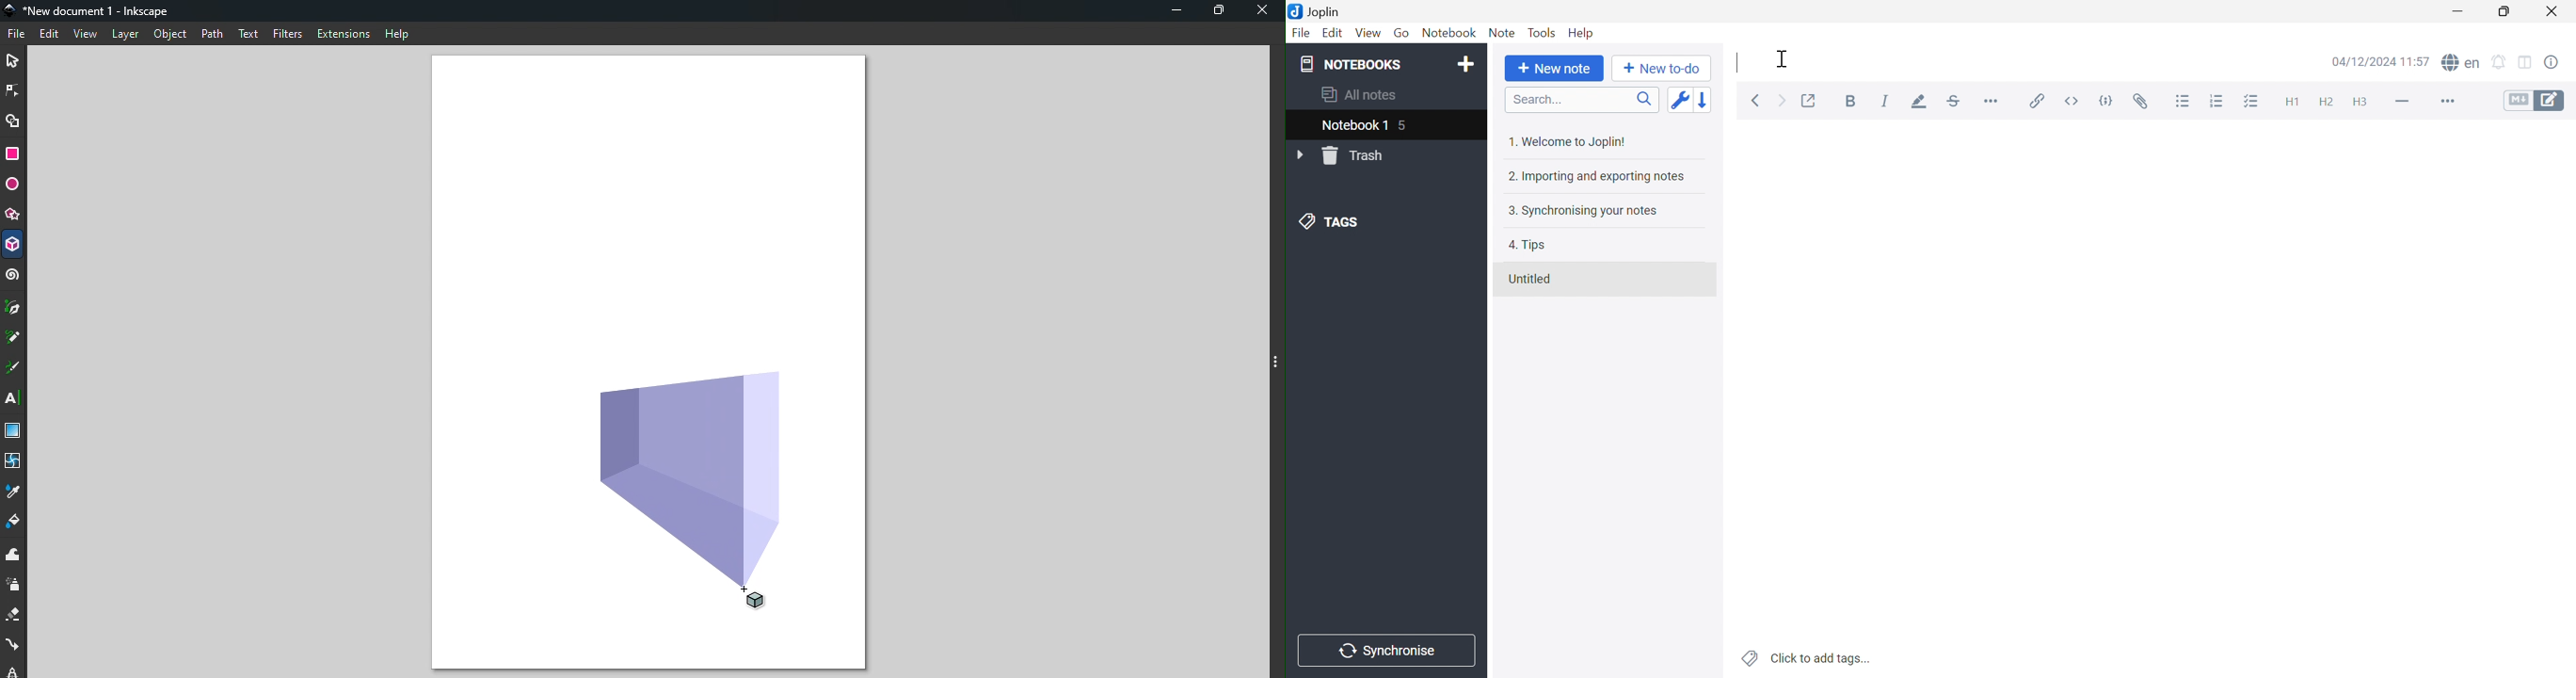 The width and height of the screenshot is (2576, 700). Describe the element at coordinates (1468, 65) in the screenshot. I see `Add notebook` at that location.